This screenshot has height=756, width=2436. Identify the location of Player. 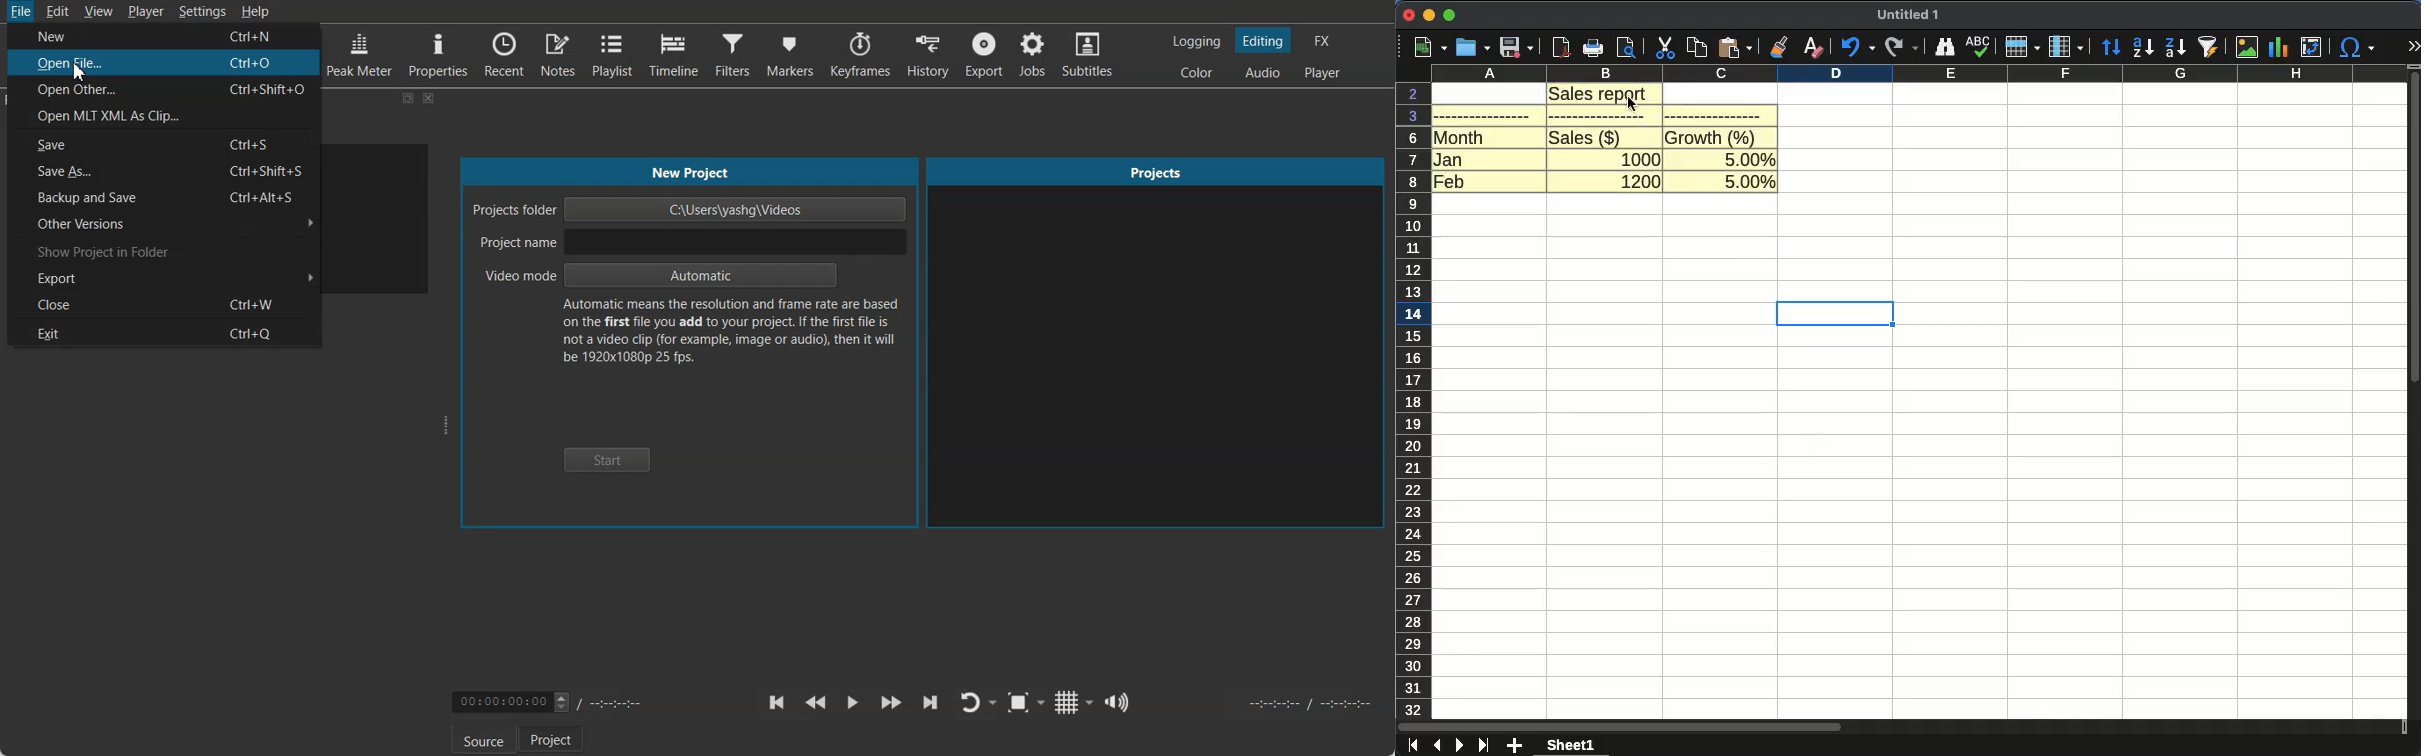
(147, 11).